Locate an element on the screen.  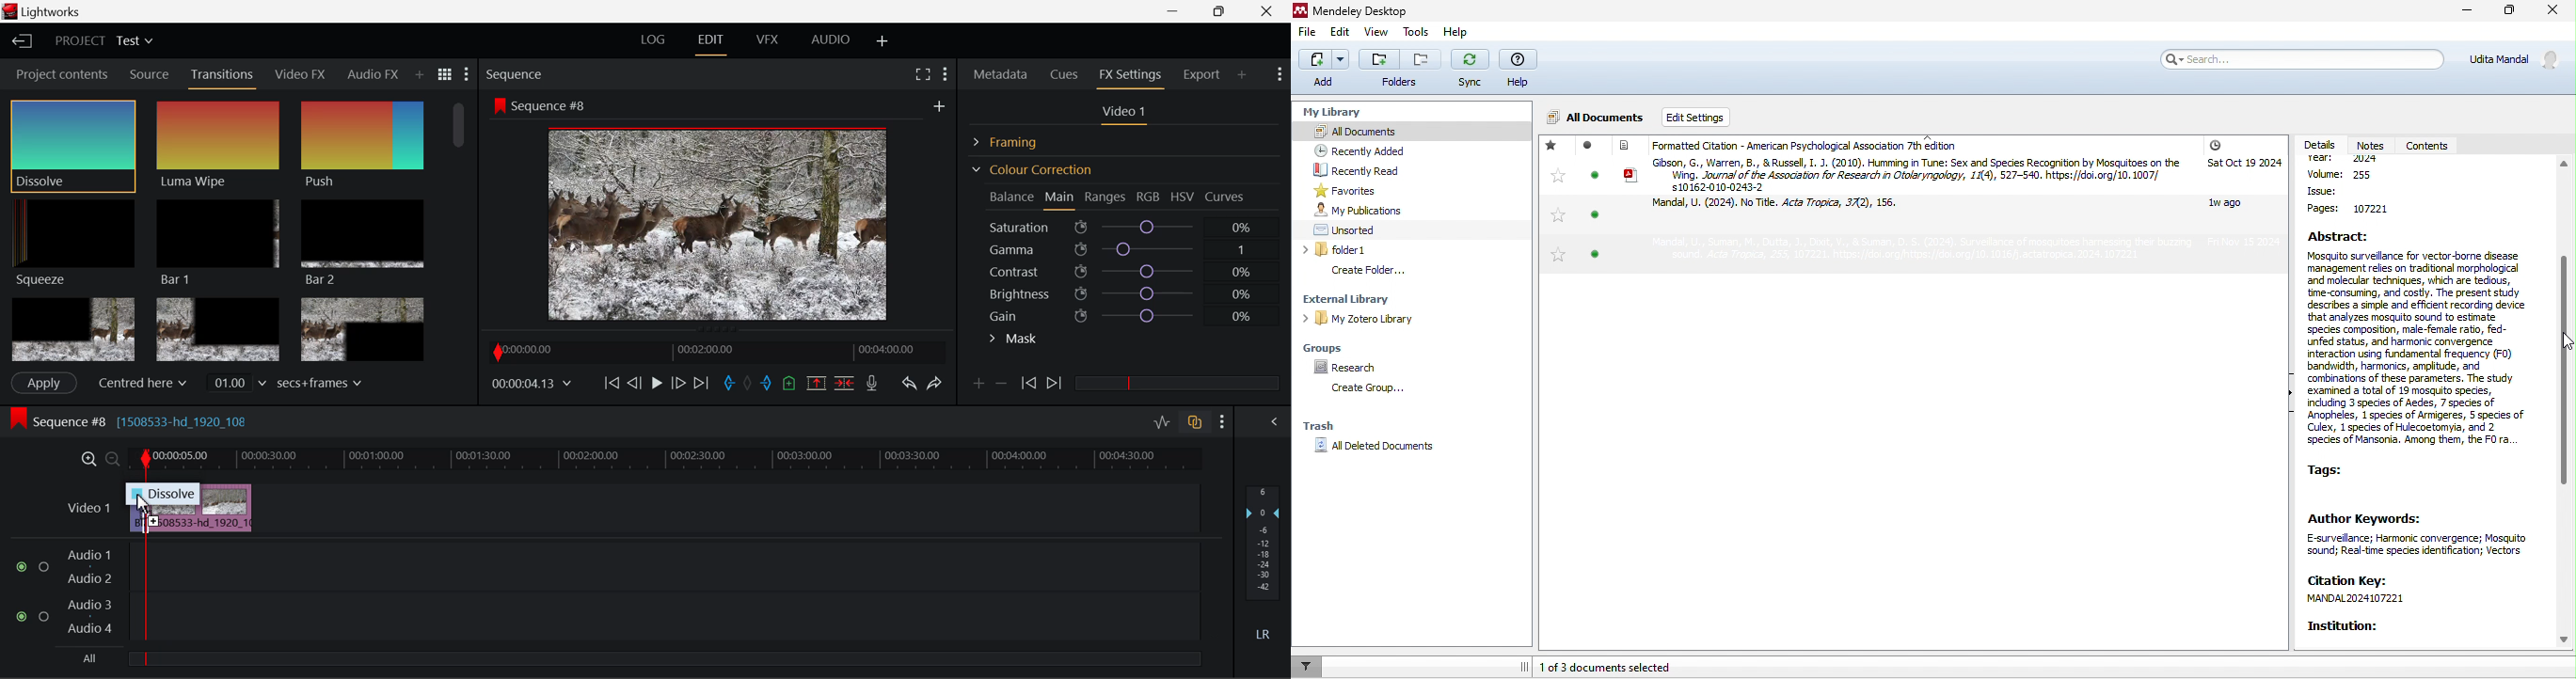
Show Settings is located at coordinates (1223, 422).